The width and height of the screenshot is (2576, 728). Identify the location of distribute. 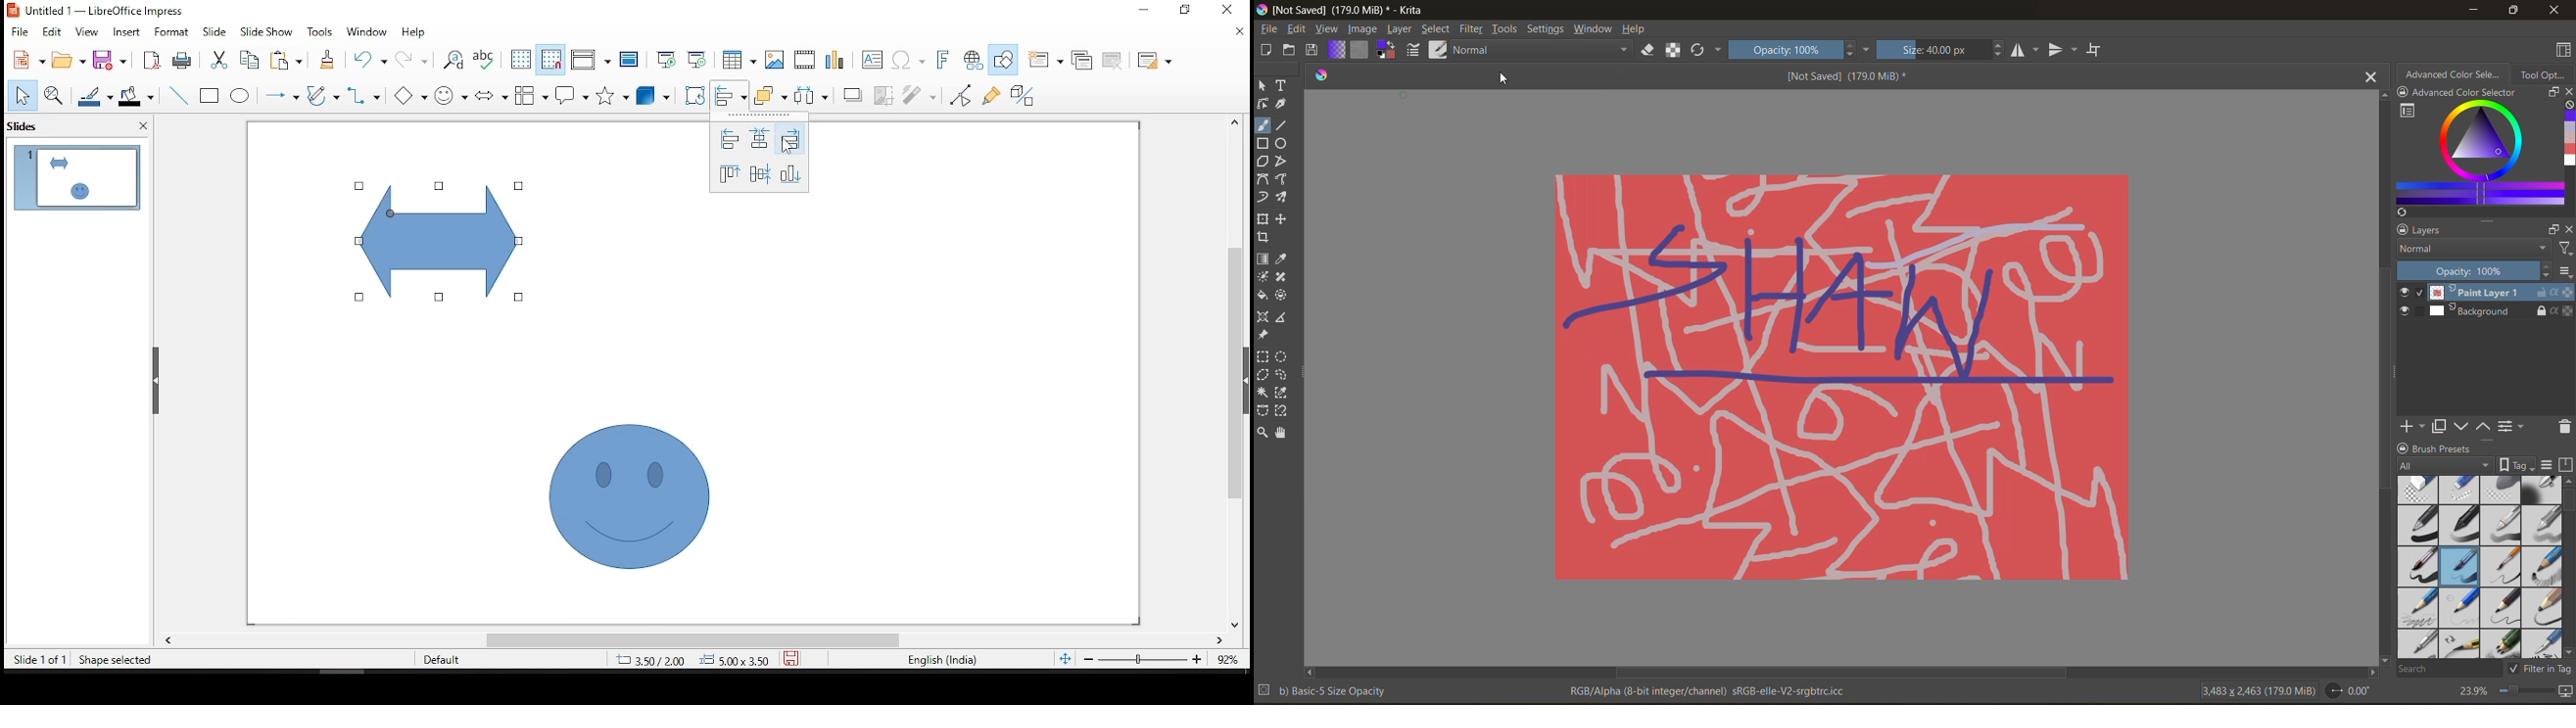
(810, 97).